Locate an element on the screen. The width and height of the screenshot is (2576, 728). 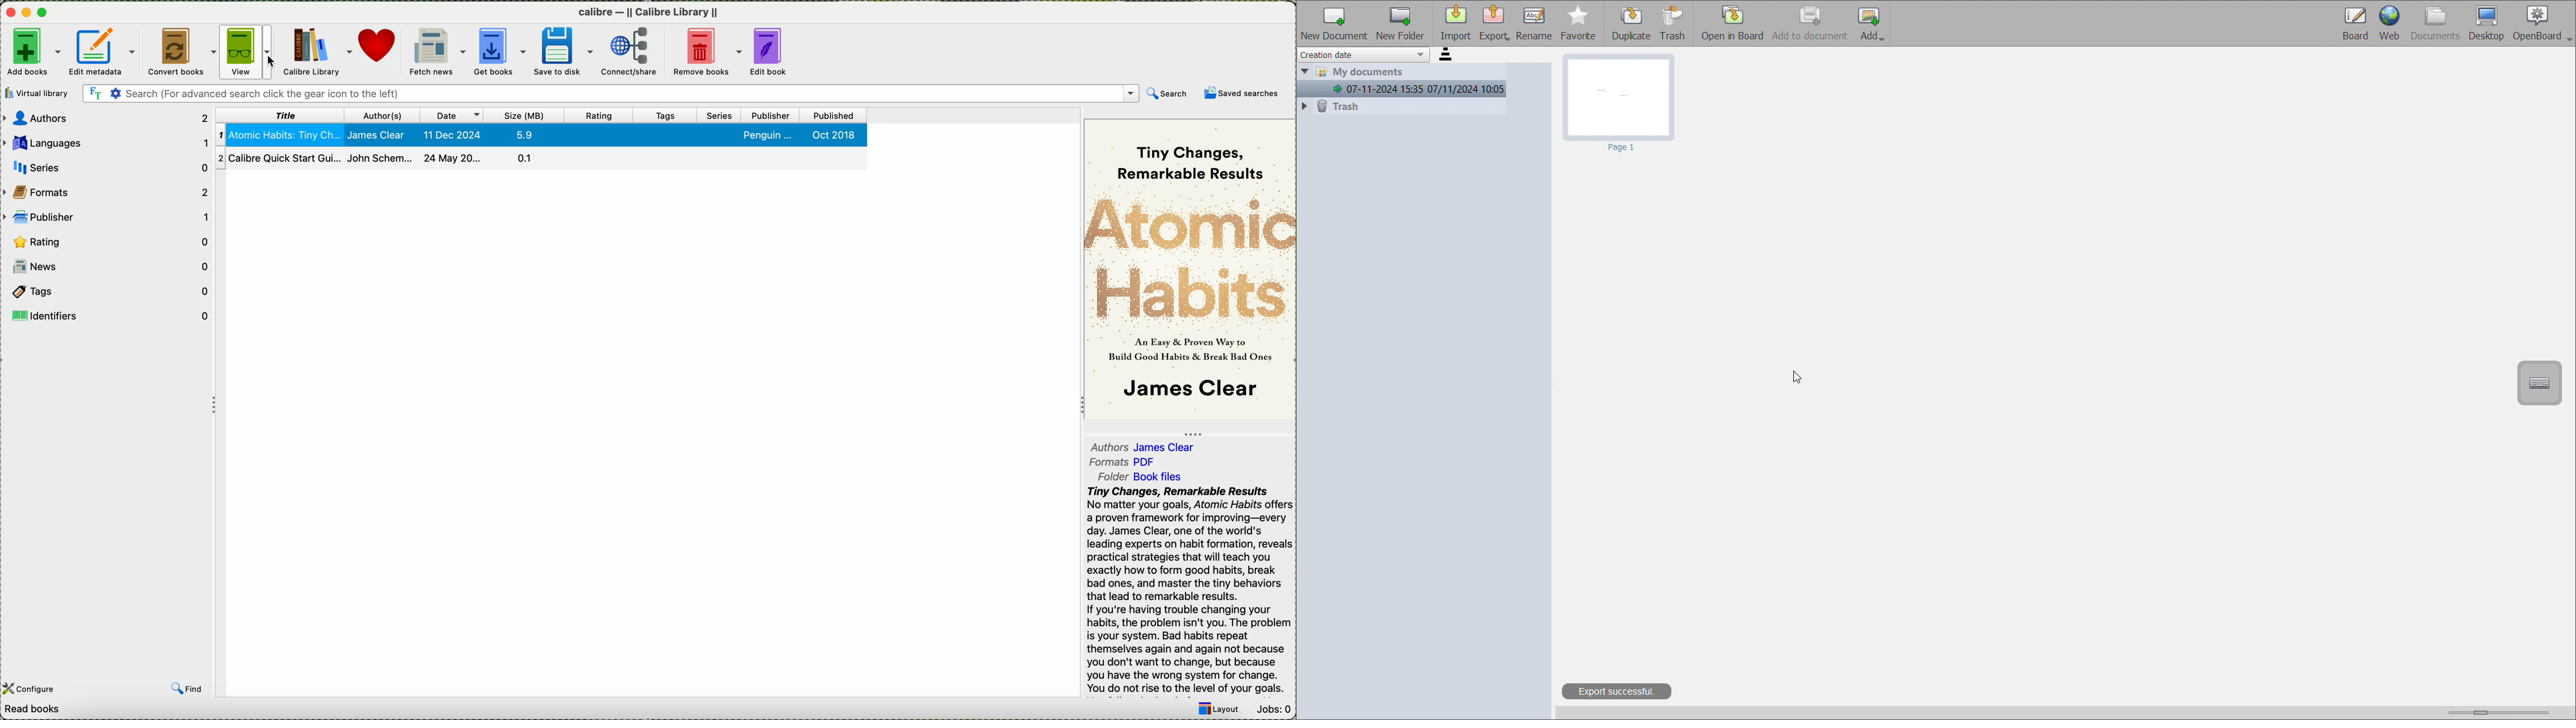
date is located at coordinates (453, 116).